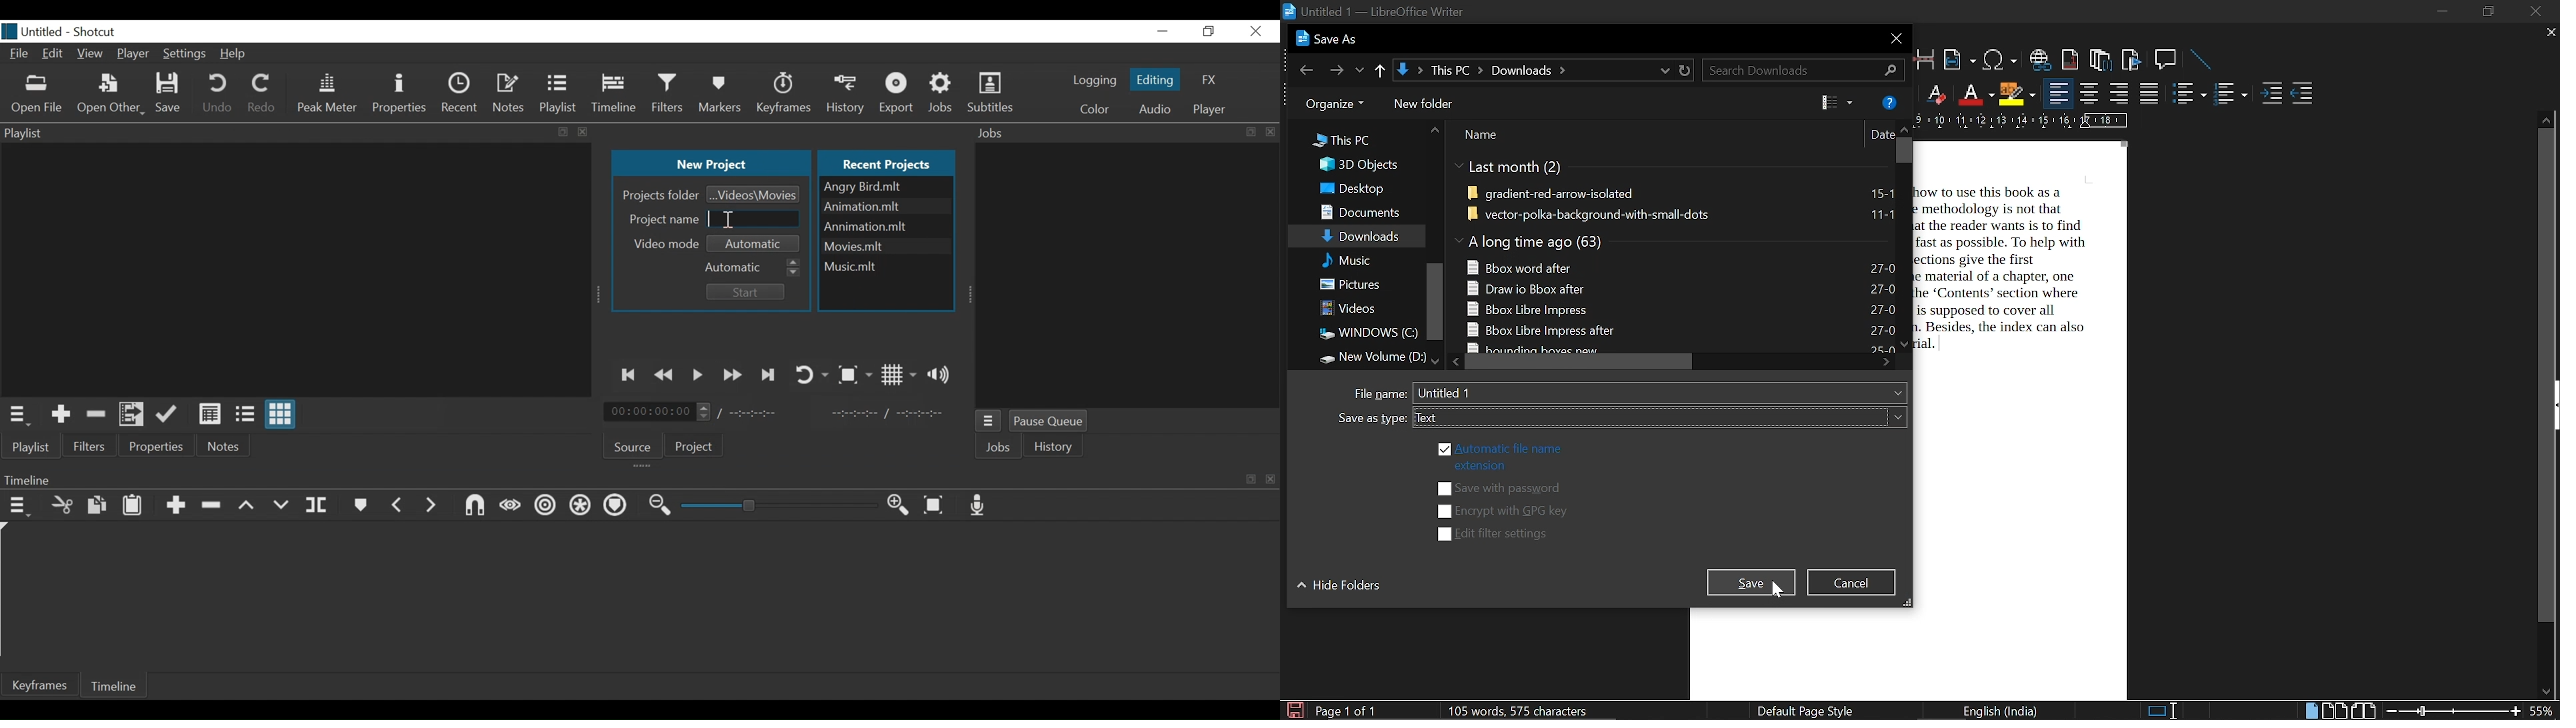 The height and width of the screenshot is (728, 2576). I want to click on justified, so click(2150, 93).